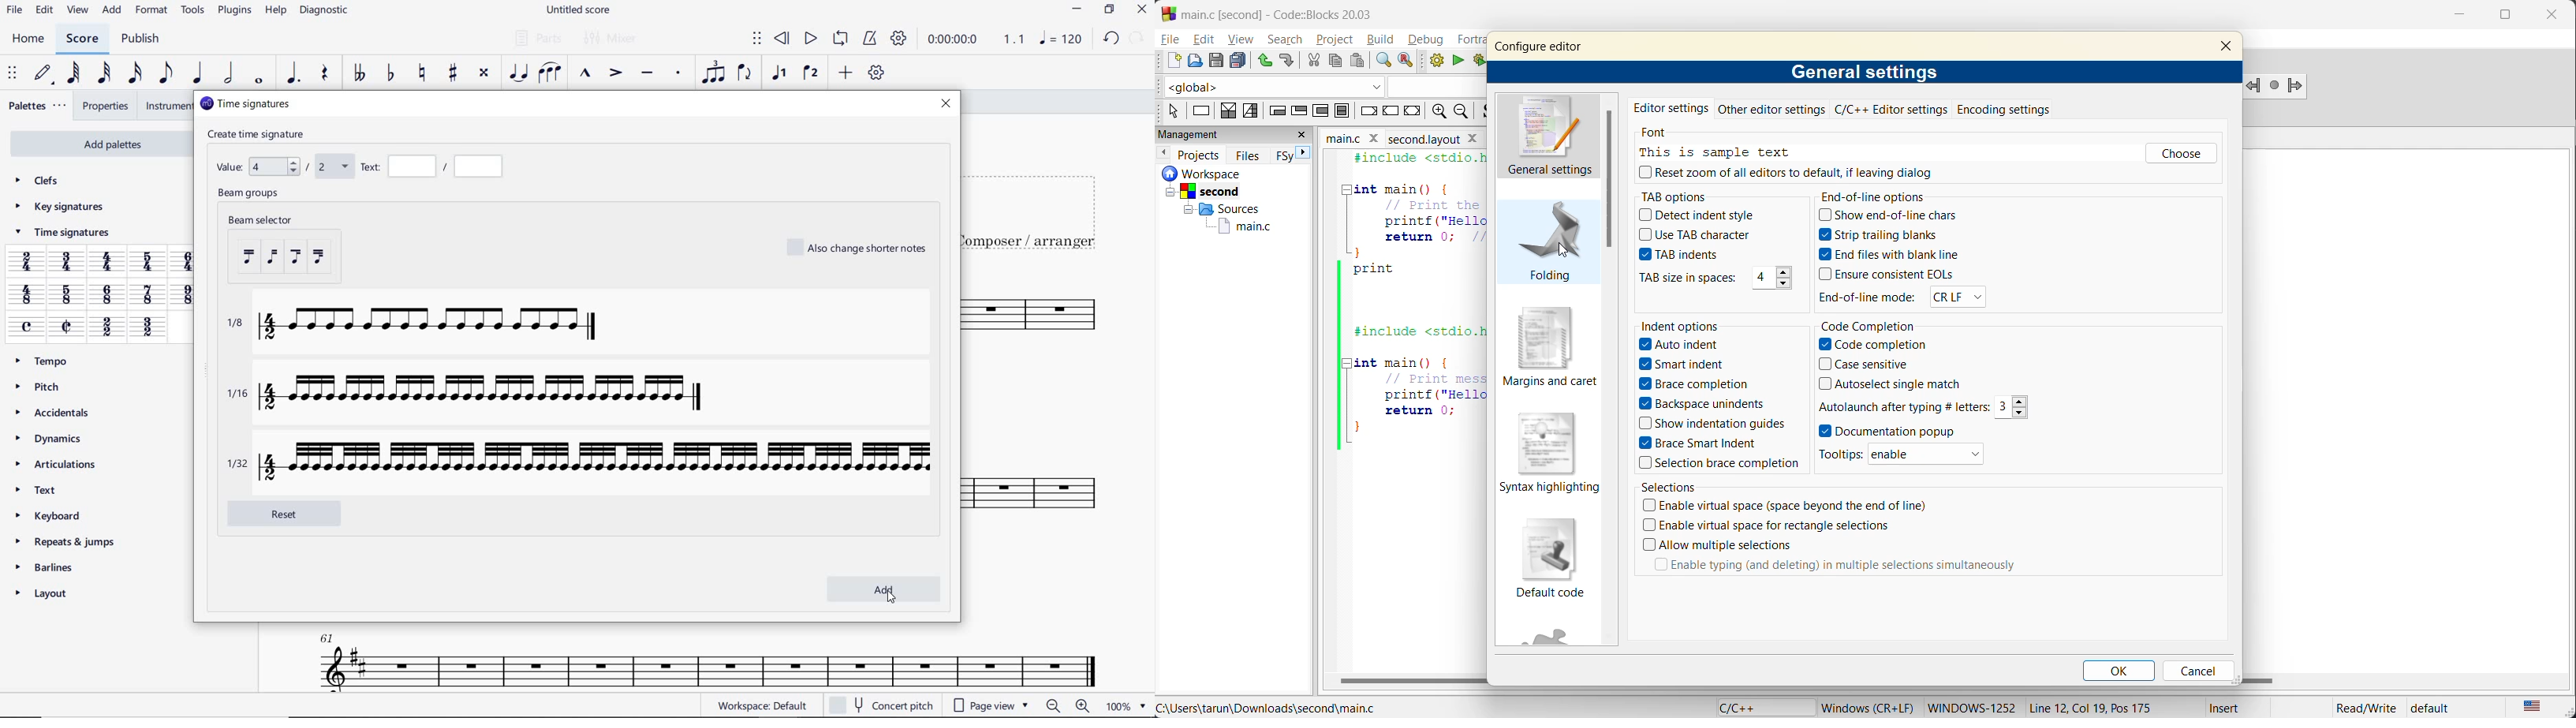  I want to click on MARCATO, so click(586, 74).